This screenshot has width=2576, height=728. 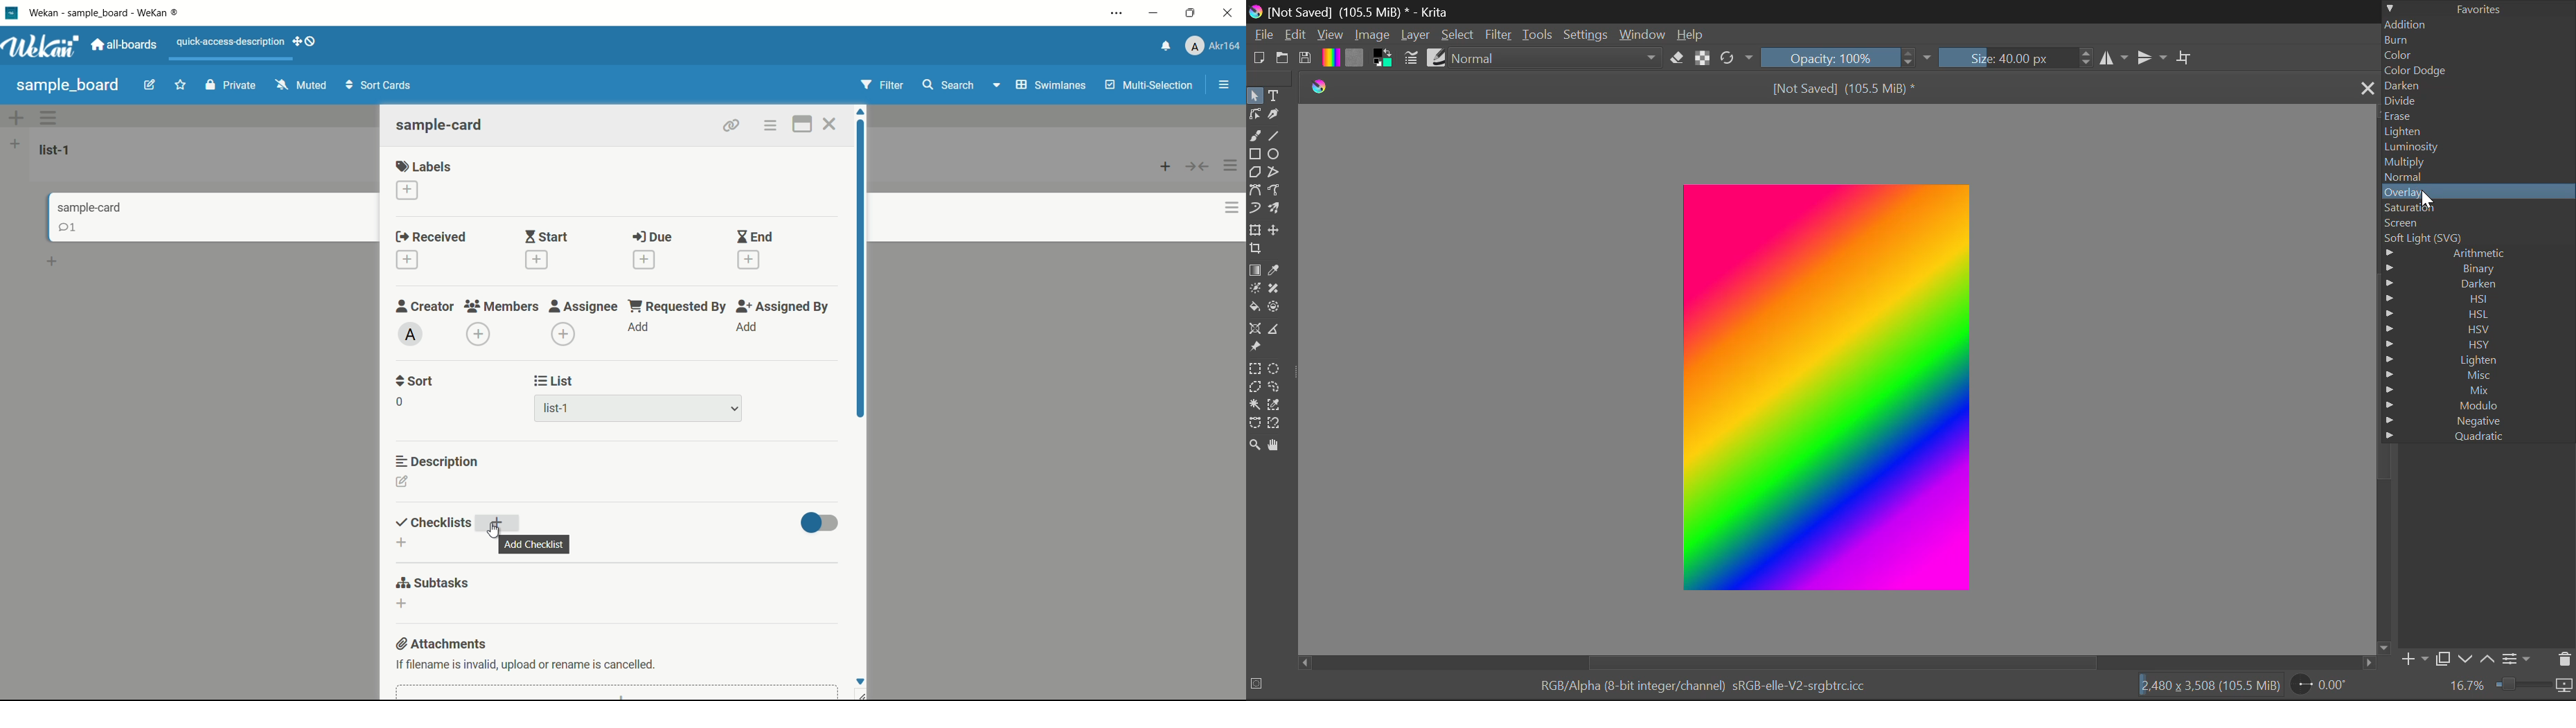 I want to click on cursor, so click(x=493, y=532).